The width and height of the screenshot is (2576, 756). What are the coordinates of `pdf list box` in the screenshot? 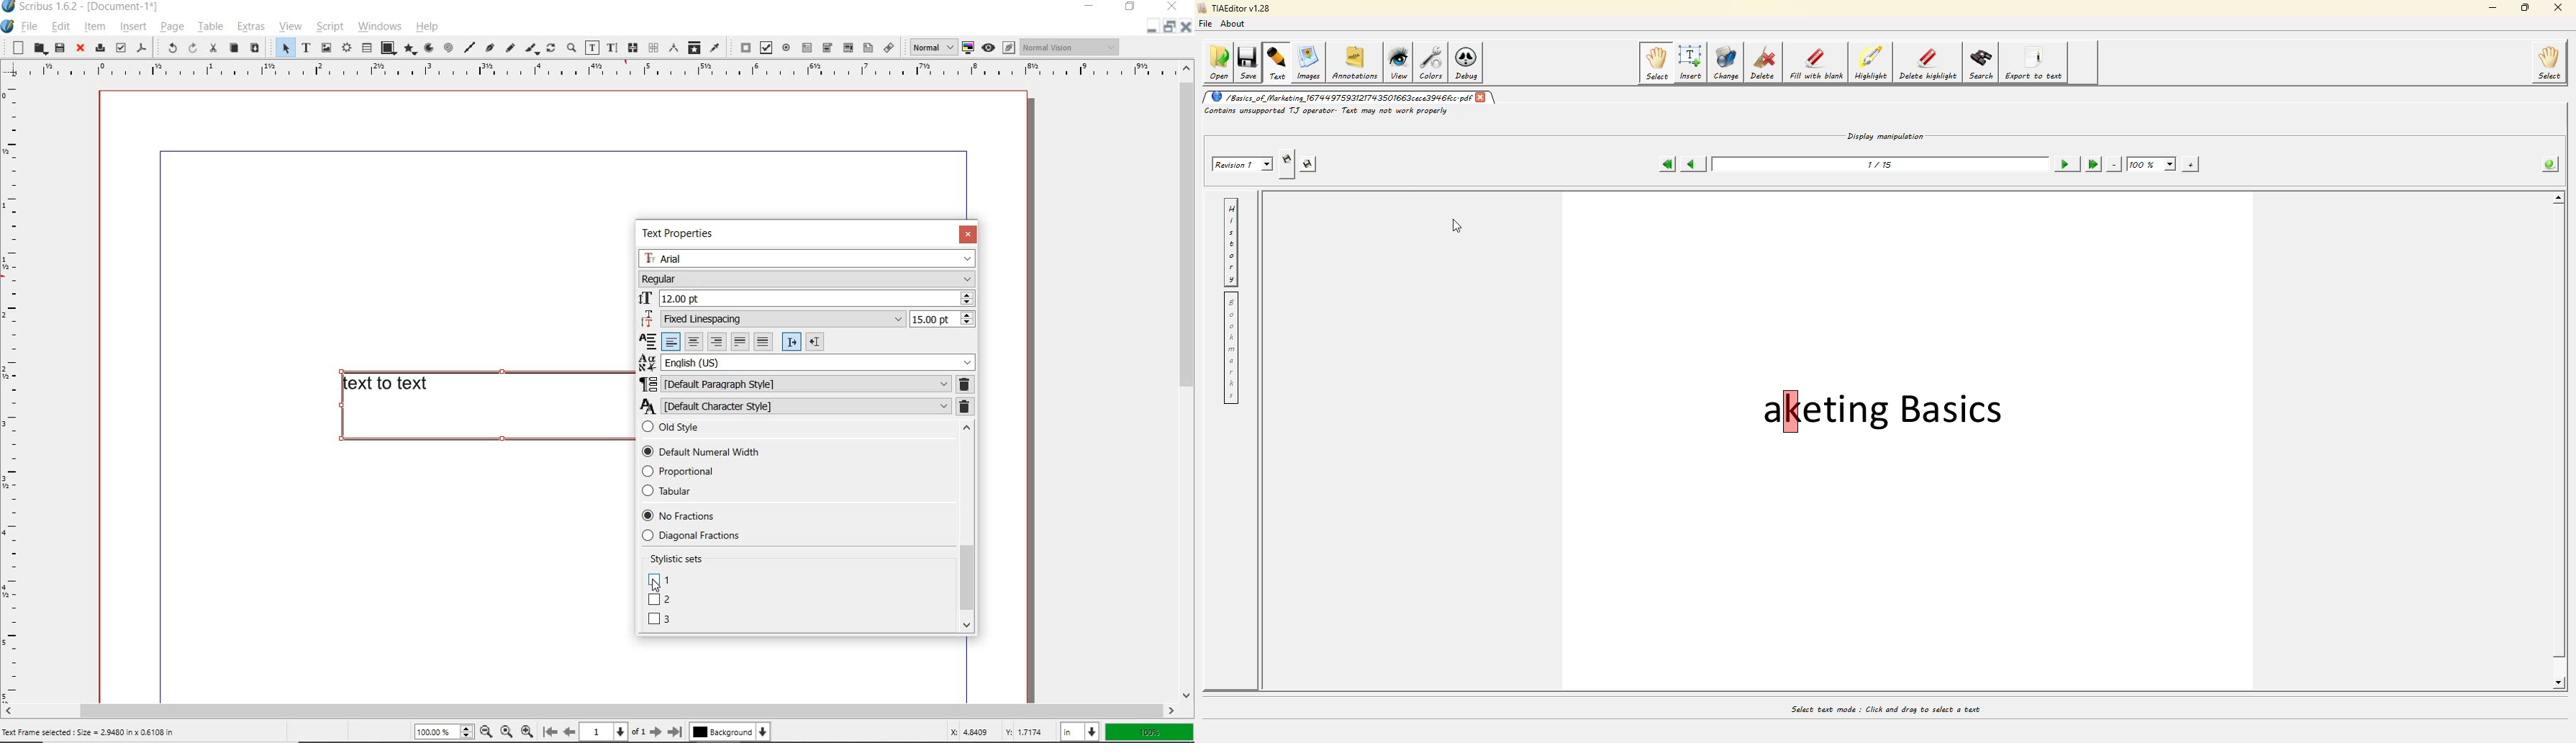 It's located at (847, 47).